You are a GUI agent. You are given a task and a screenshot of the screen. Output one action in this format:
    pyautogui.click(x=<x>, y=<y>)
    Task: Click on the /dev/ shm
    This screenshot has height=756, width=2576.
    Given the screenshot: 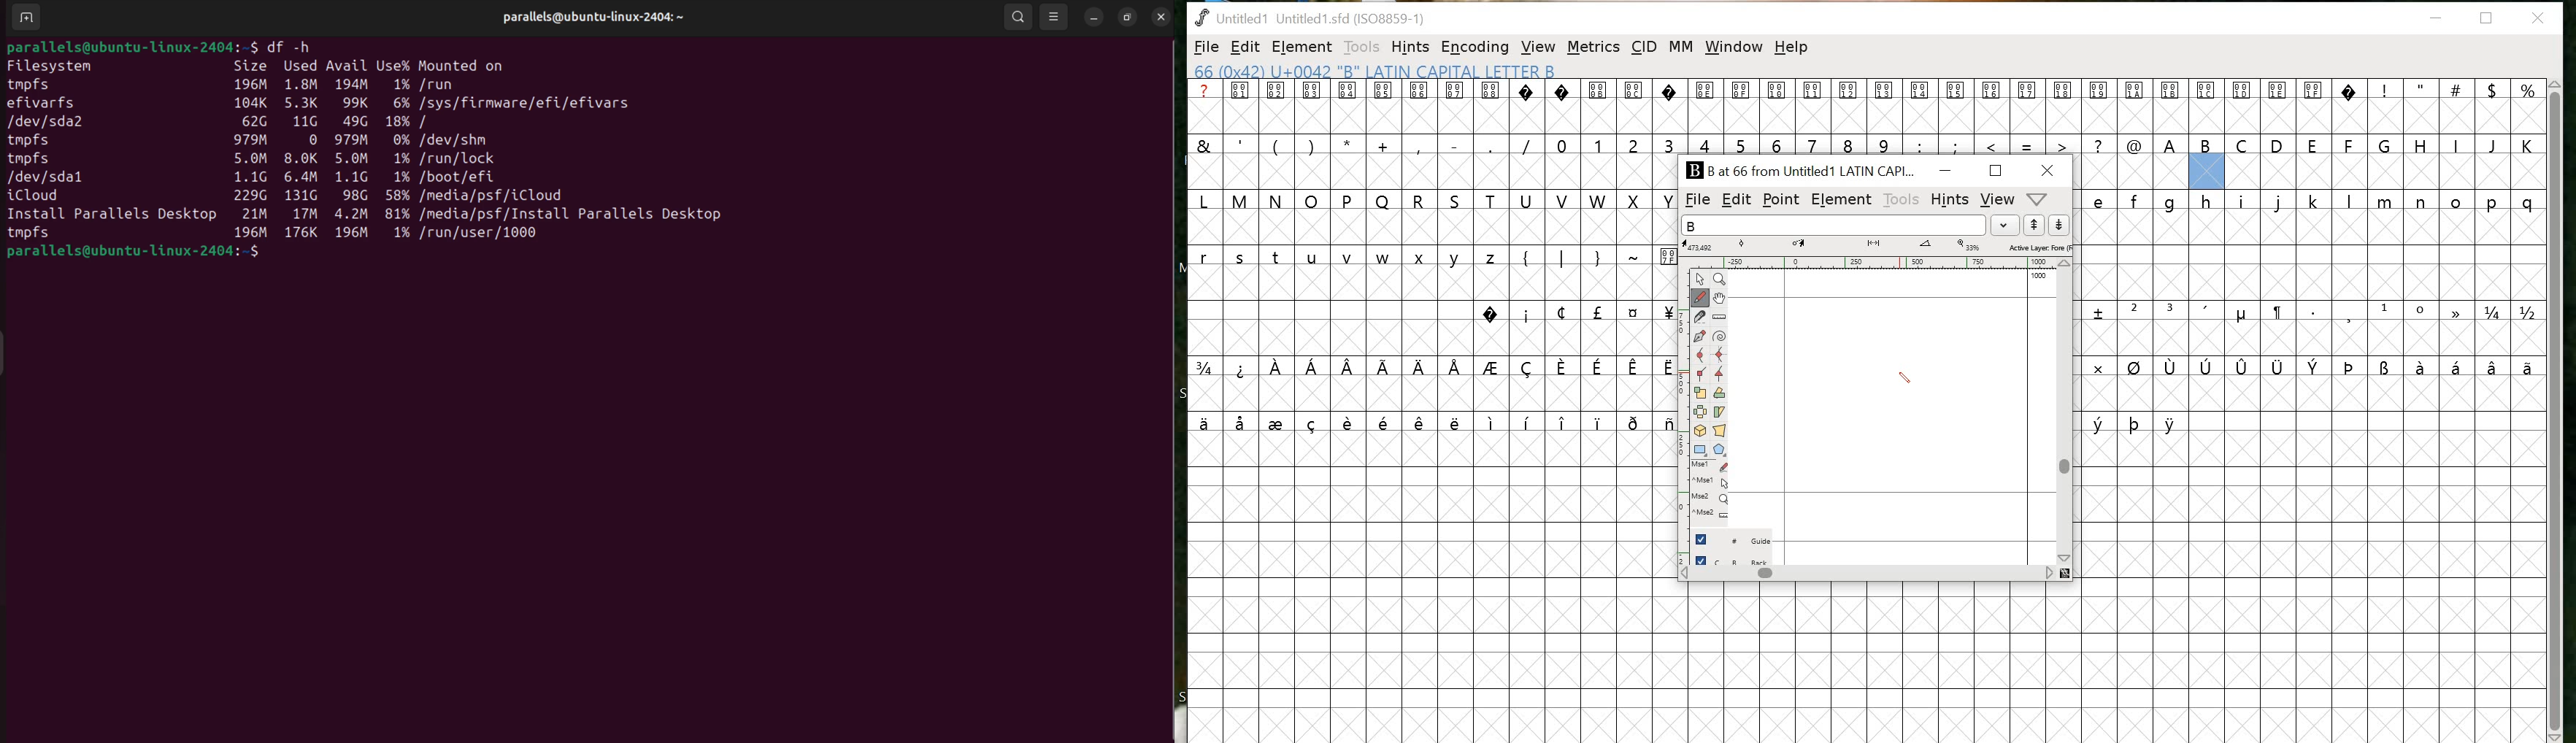 What is the action you would take?
    pyautogui.click(x=466, y=141)
    